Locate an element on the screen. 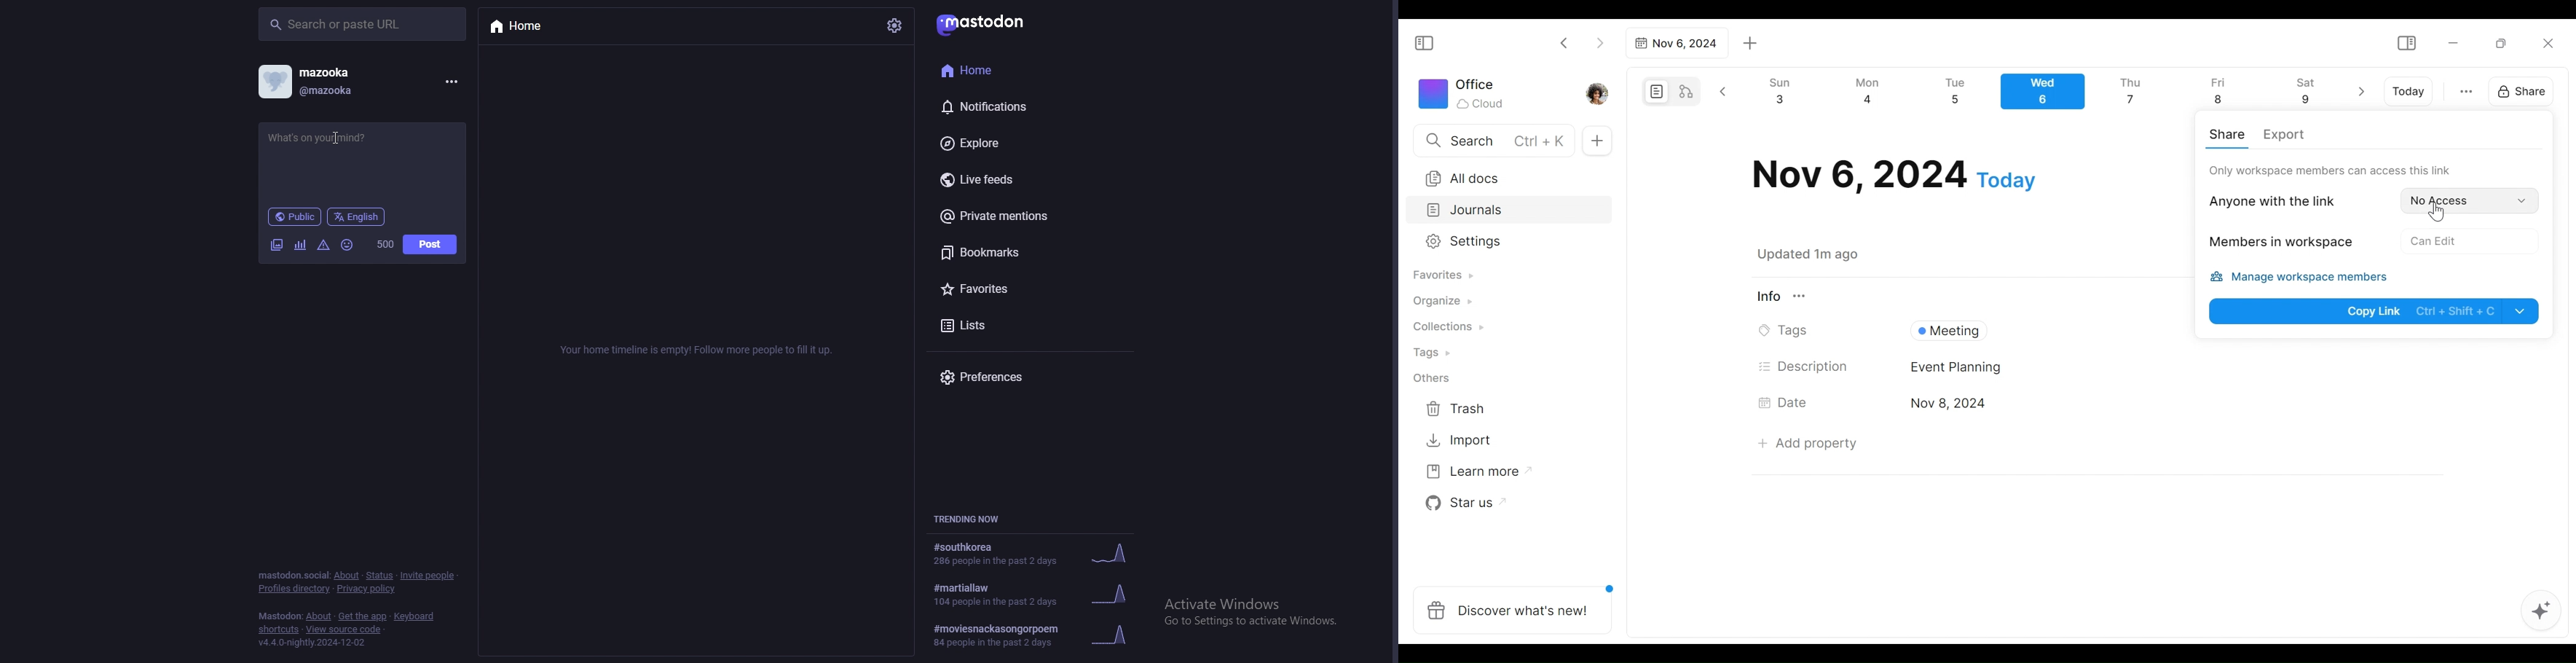 The image size is (2576, 672). about is located at coordinates (347, 575).